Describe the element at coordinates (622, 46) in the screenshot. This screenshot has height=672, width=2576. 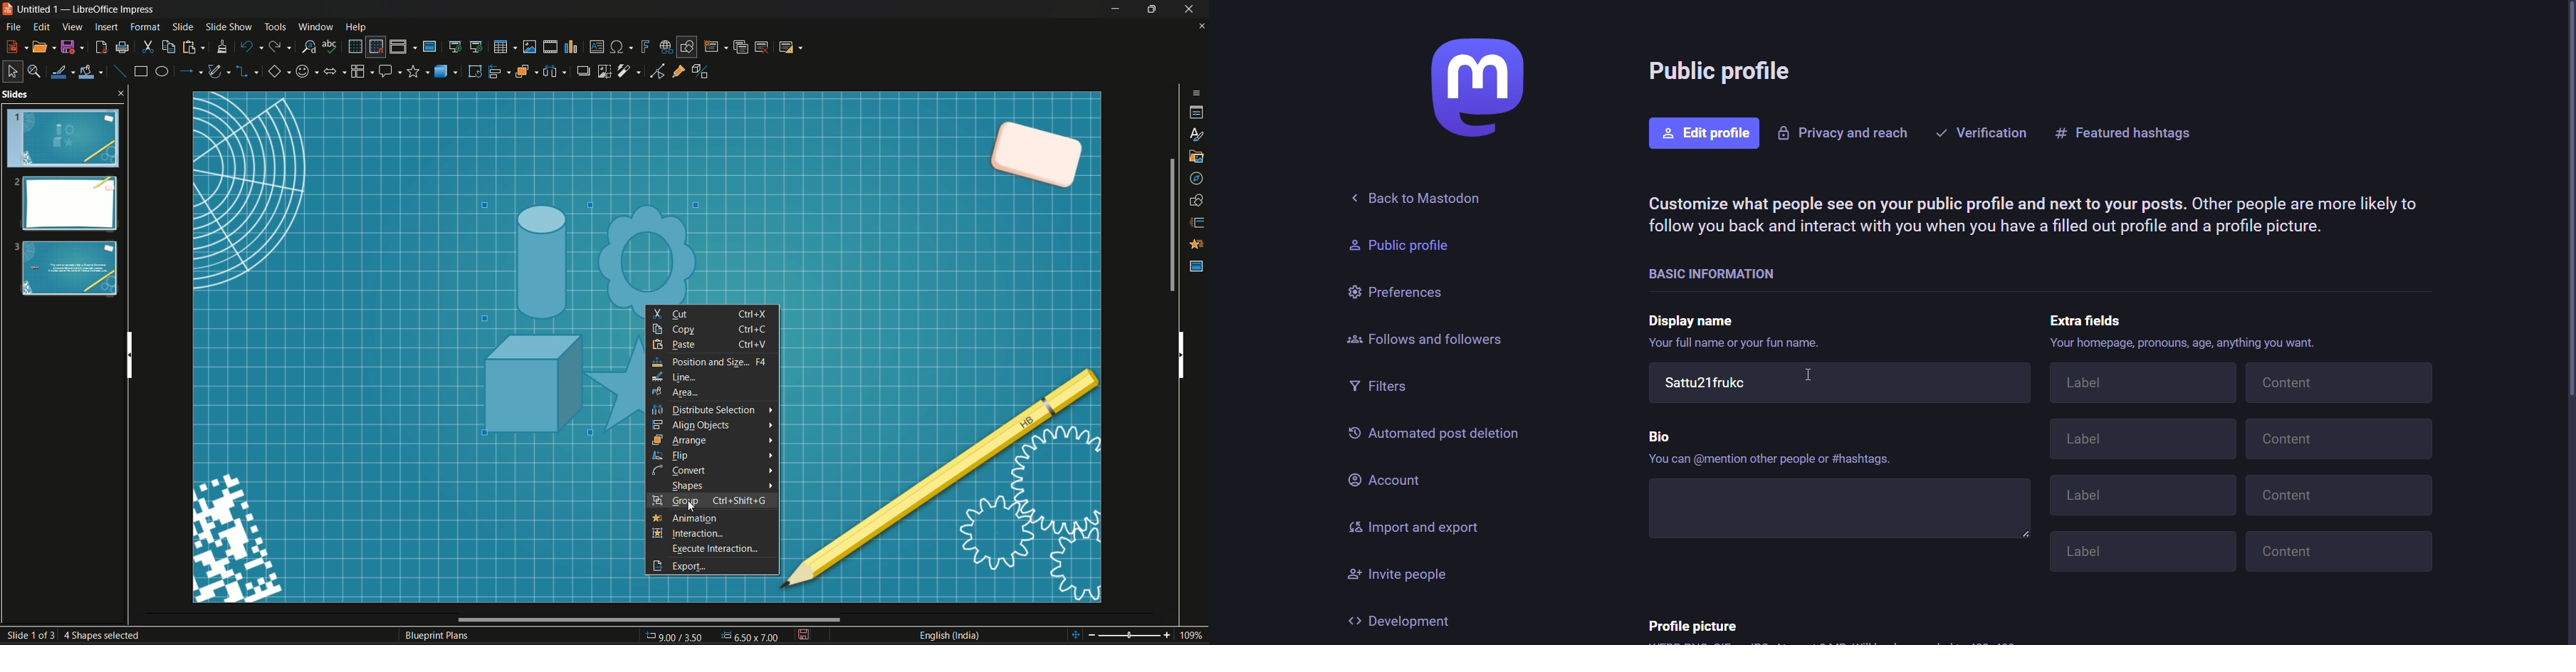
I see `insert special character` at that location.